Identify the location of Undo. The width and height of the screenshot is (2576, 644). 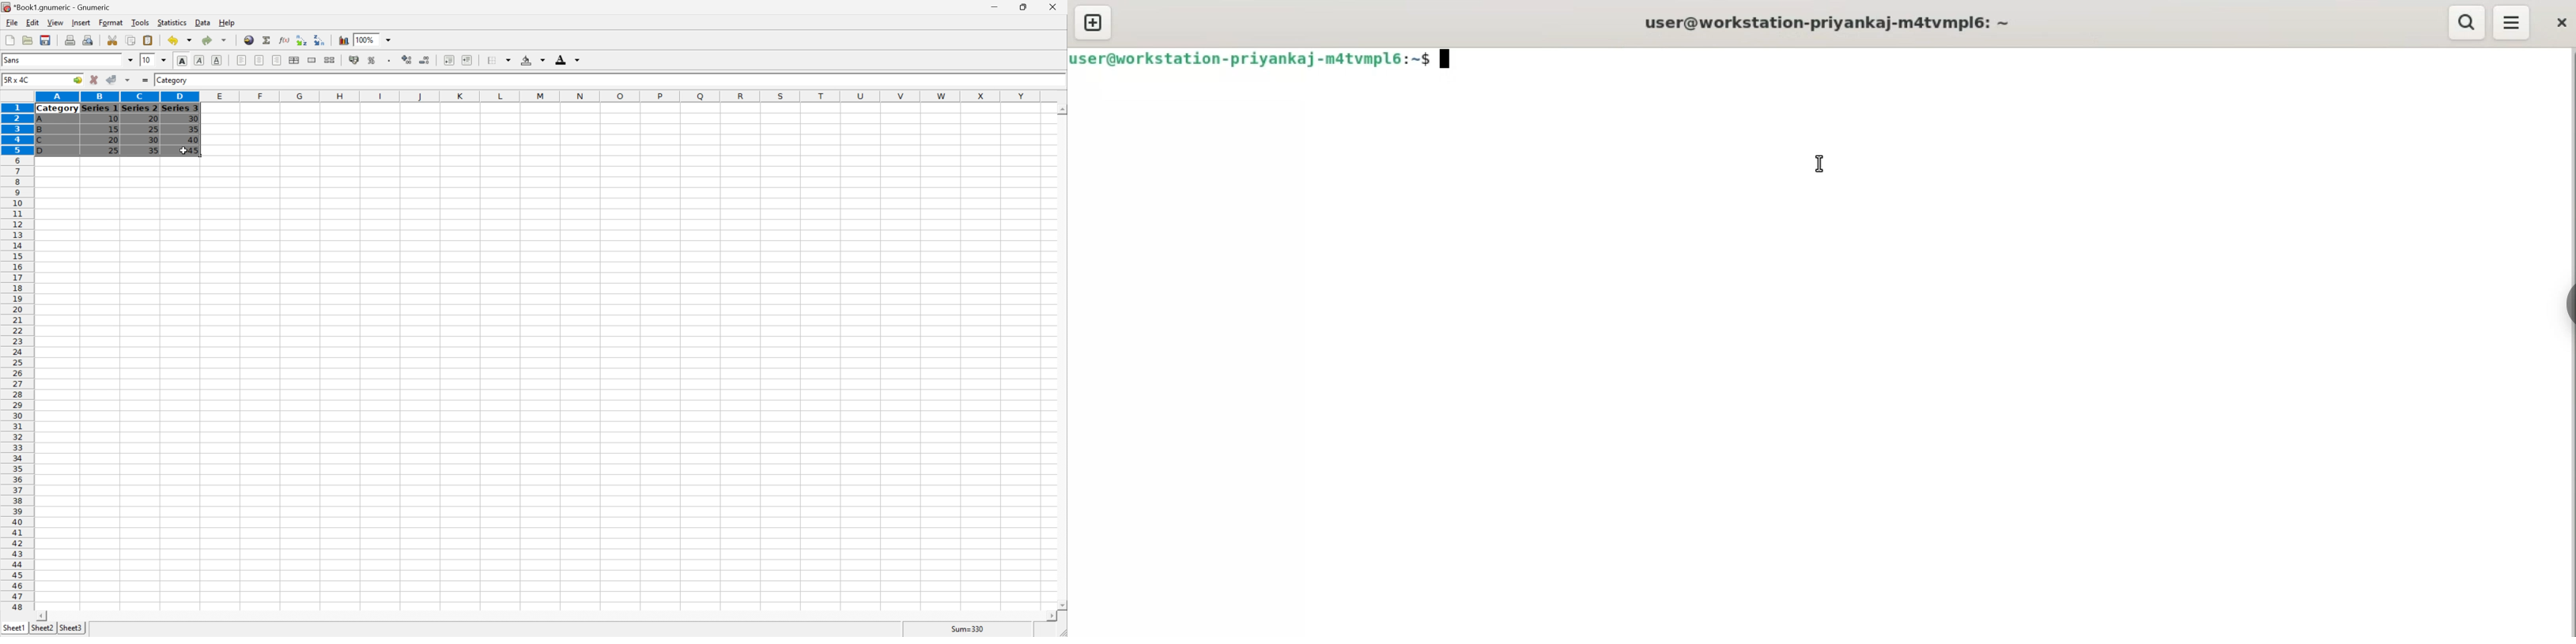
(180, 39).